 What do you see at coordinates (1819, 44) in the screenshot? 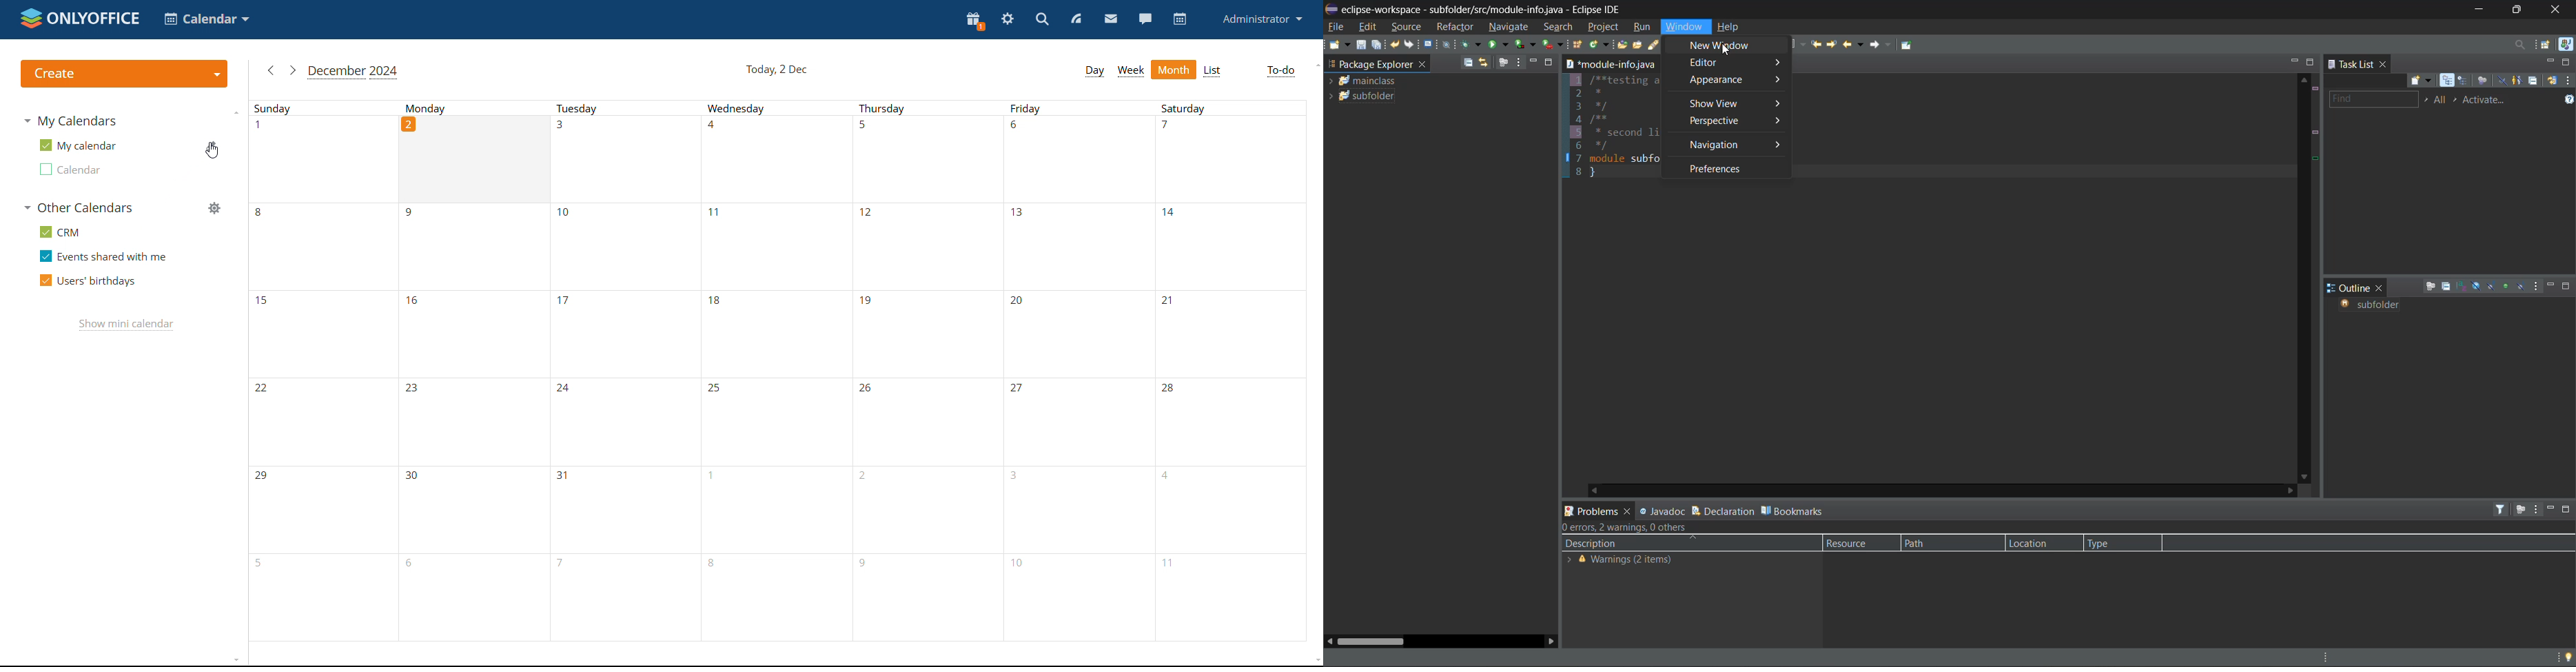
I see `previous edit location` at bounding box center [1819, 44].